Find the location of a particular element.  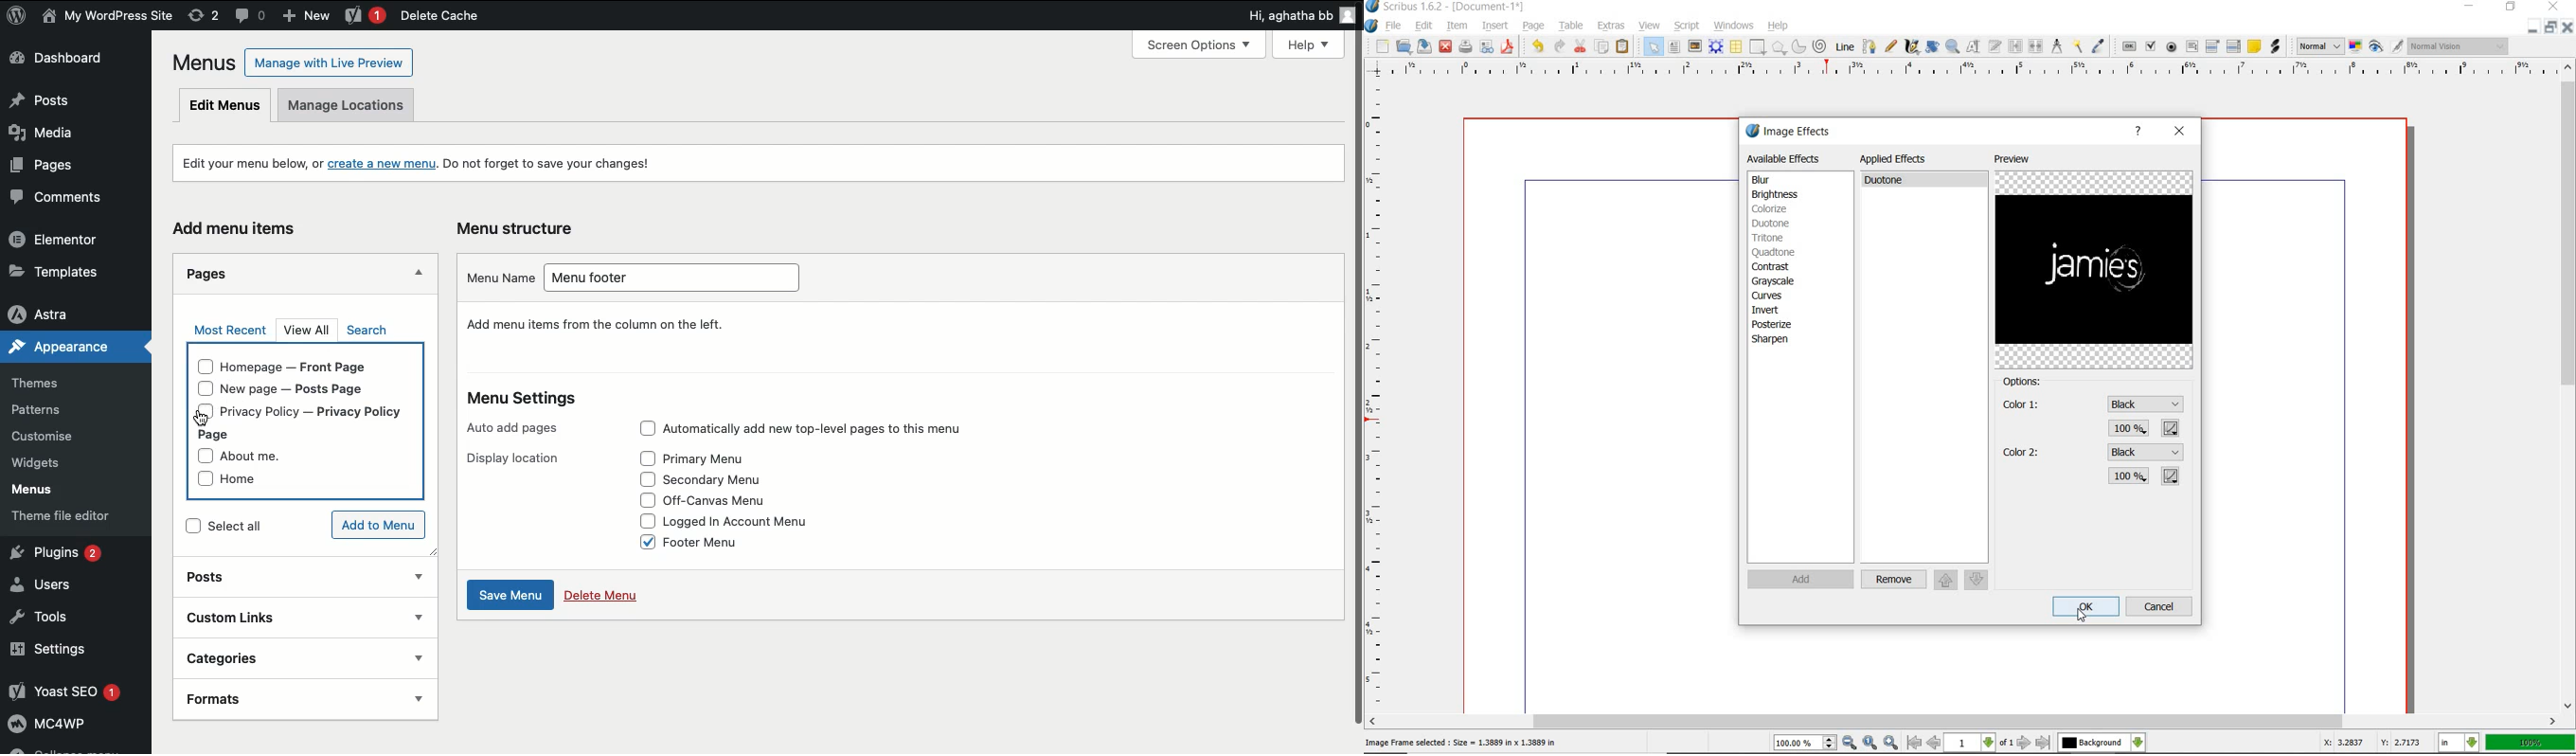

new is located at coordinates (1383, 48).